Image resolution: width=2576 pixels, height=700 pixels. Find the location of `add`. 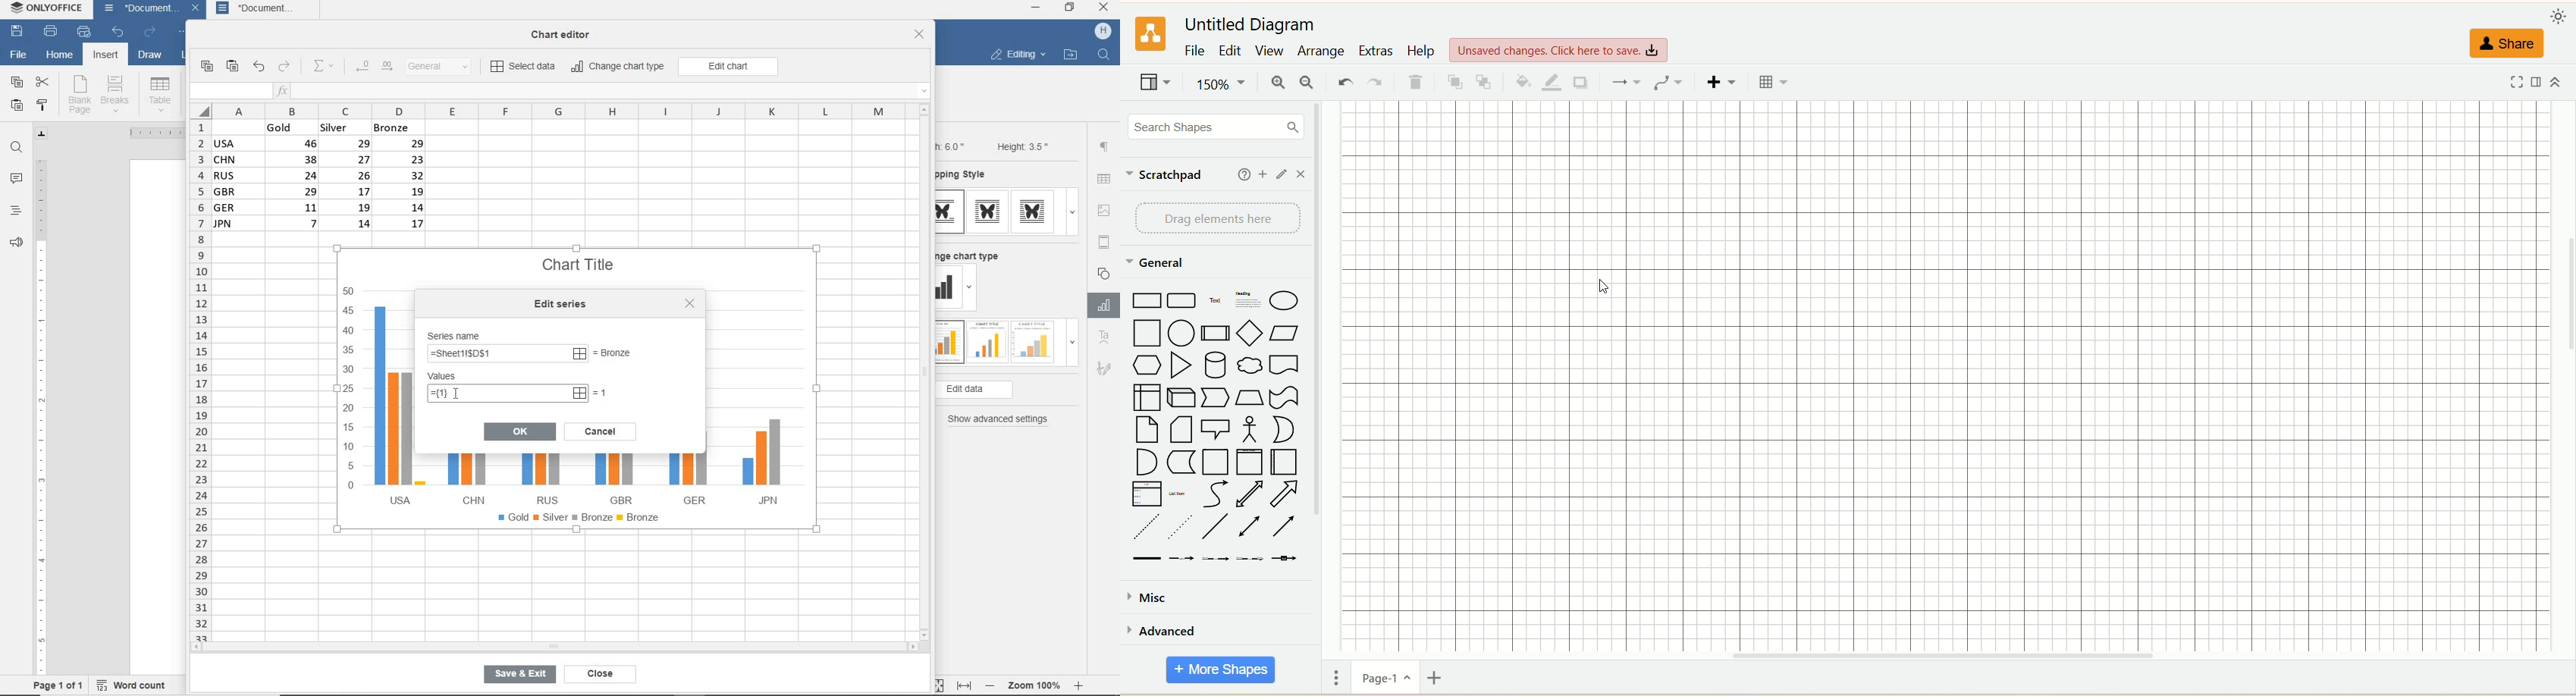

add is located at coordinates (1262, 174).